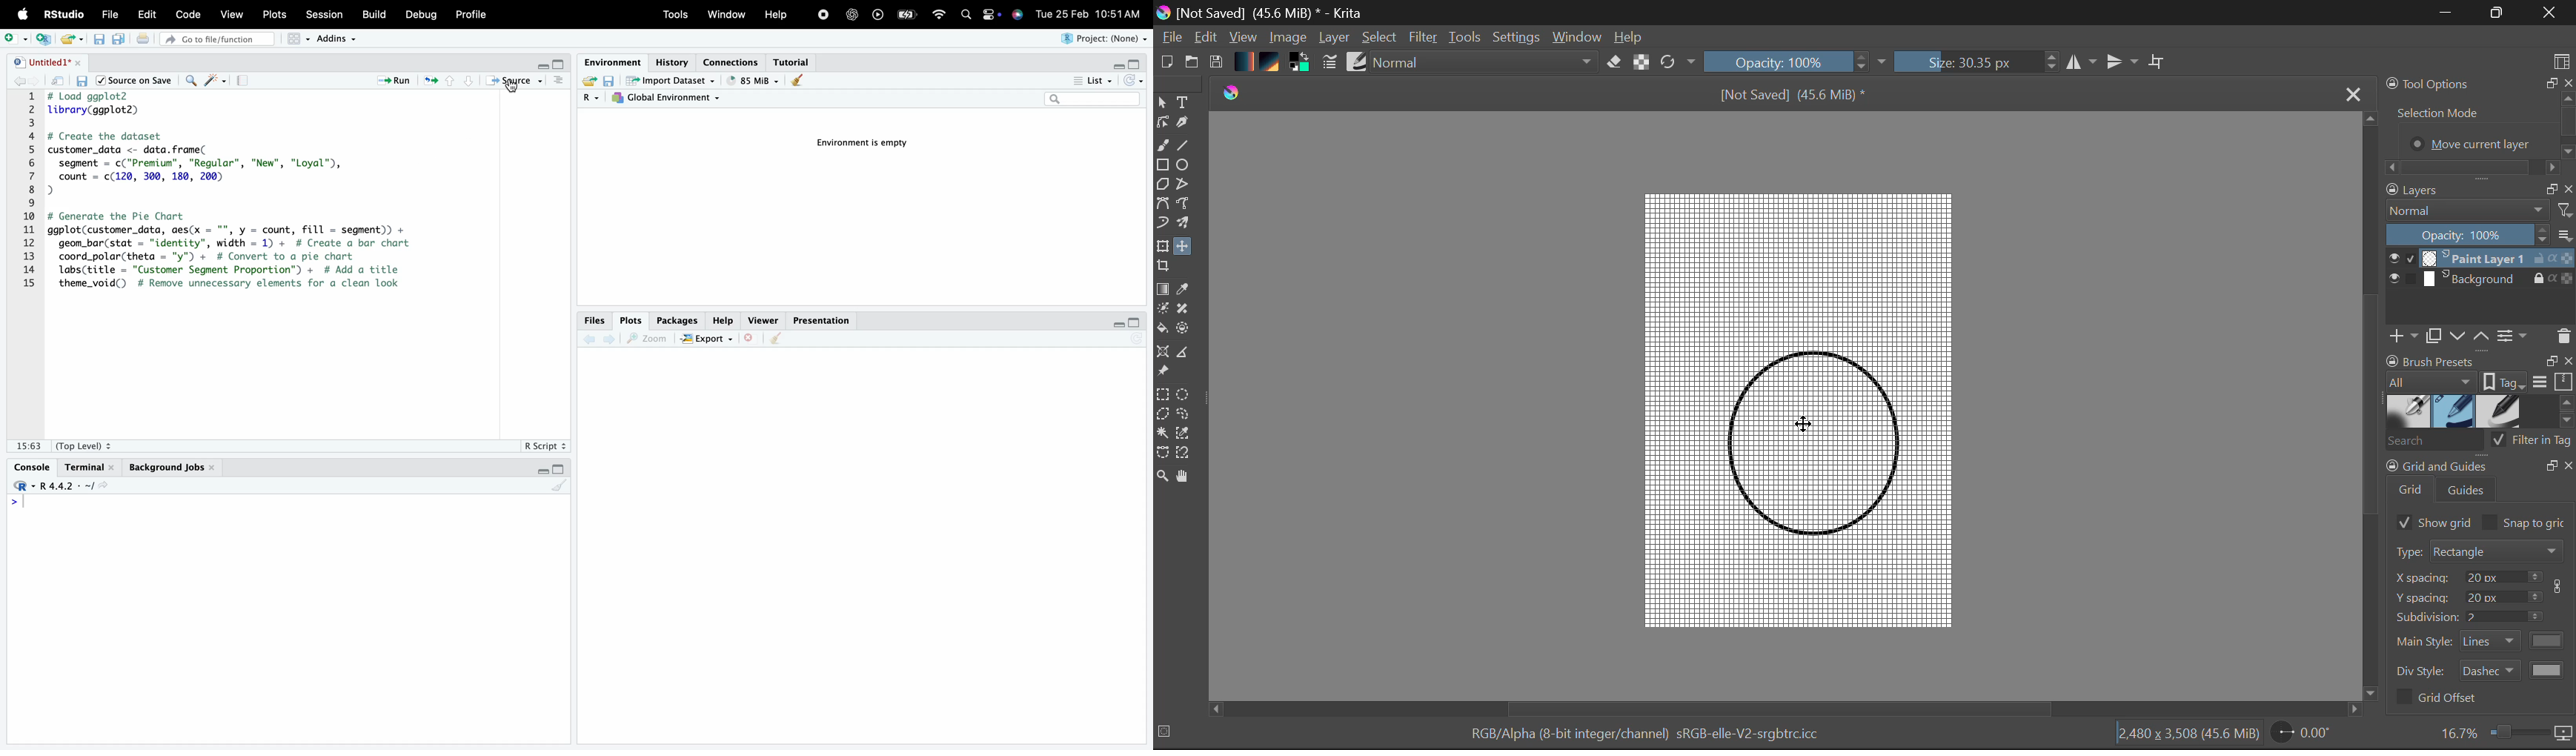 The height and width of the screenshot is (756, 2576). What do you see at coordinates (2159, 65) in the screenshot?
I see `Crop` at bounding box center [2159, 65].